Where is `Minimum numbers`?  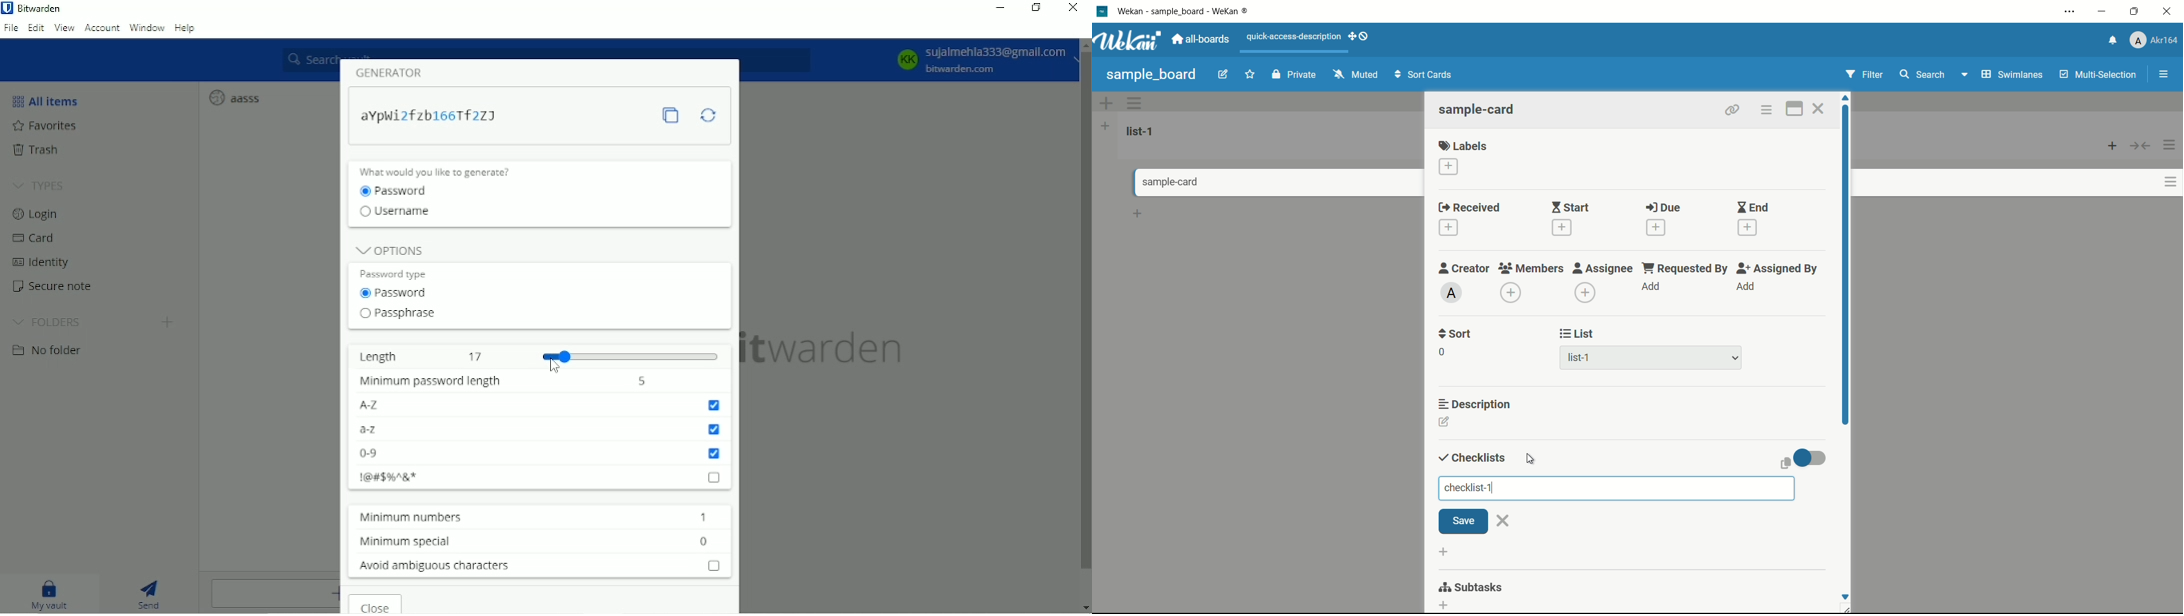
Minimum numbers is located at coordinates (406, 517).